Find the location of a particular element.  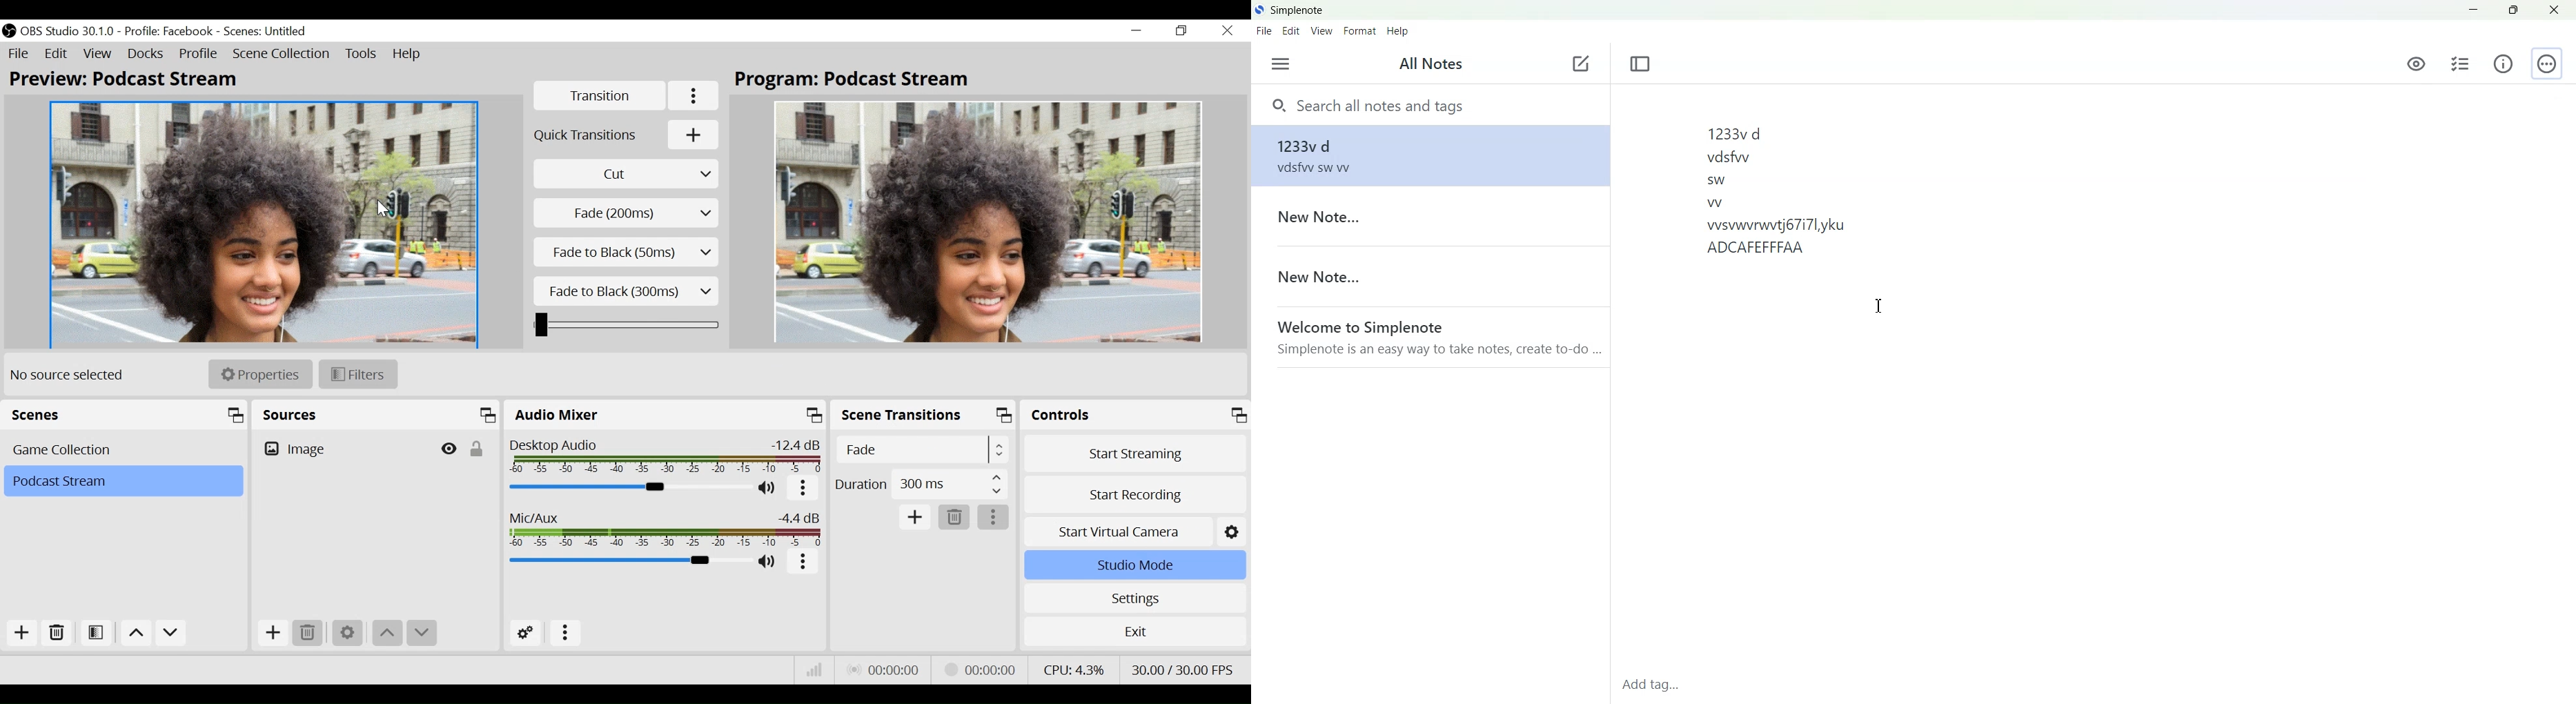

(un)mute is located at coordinates (768, 563).